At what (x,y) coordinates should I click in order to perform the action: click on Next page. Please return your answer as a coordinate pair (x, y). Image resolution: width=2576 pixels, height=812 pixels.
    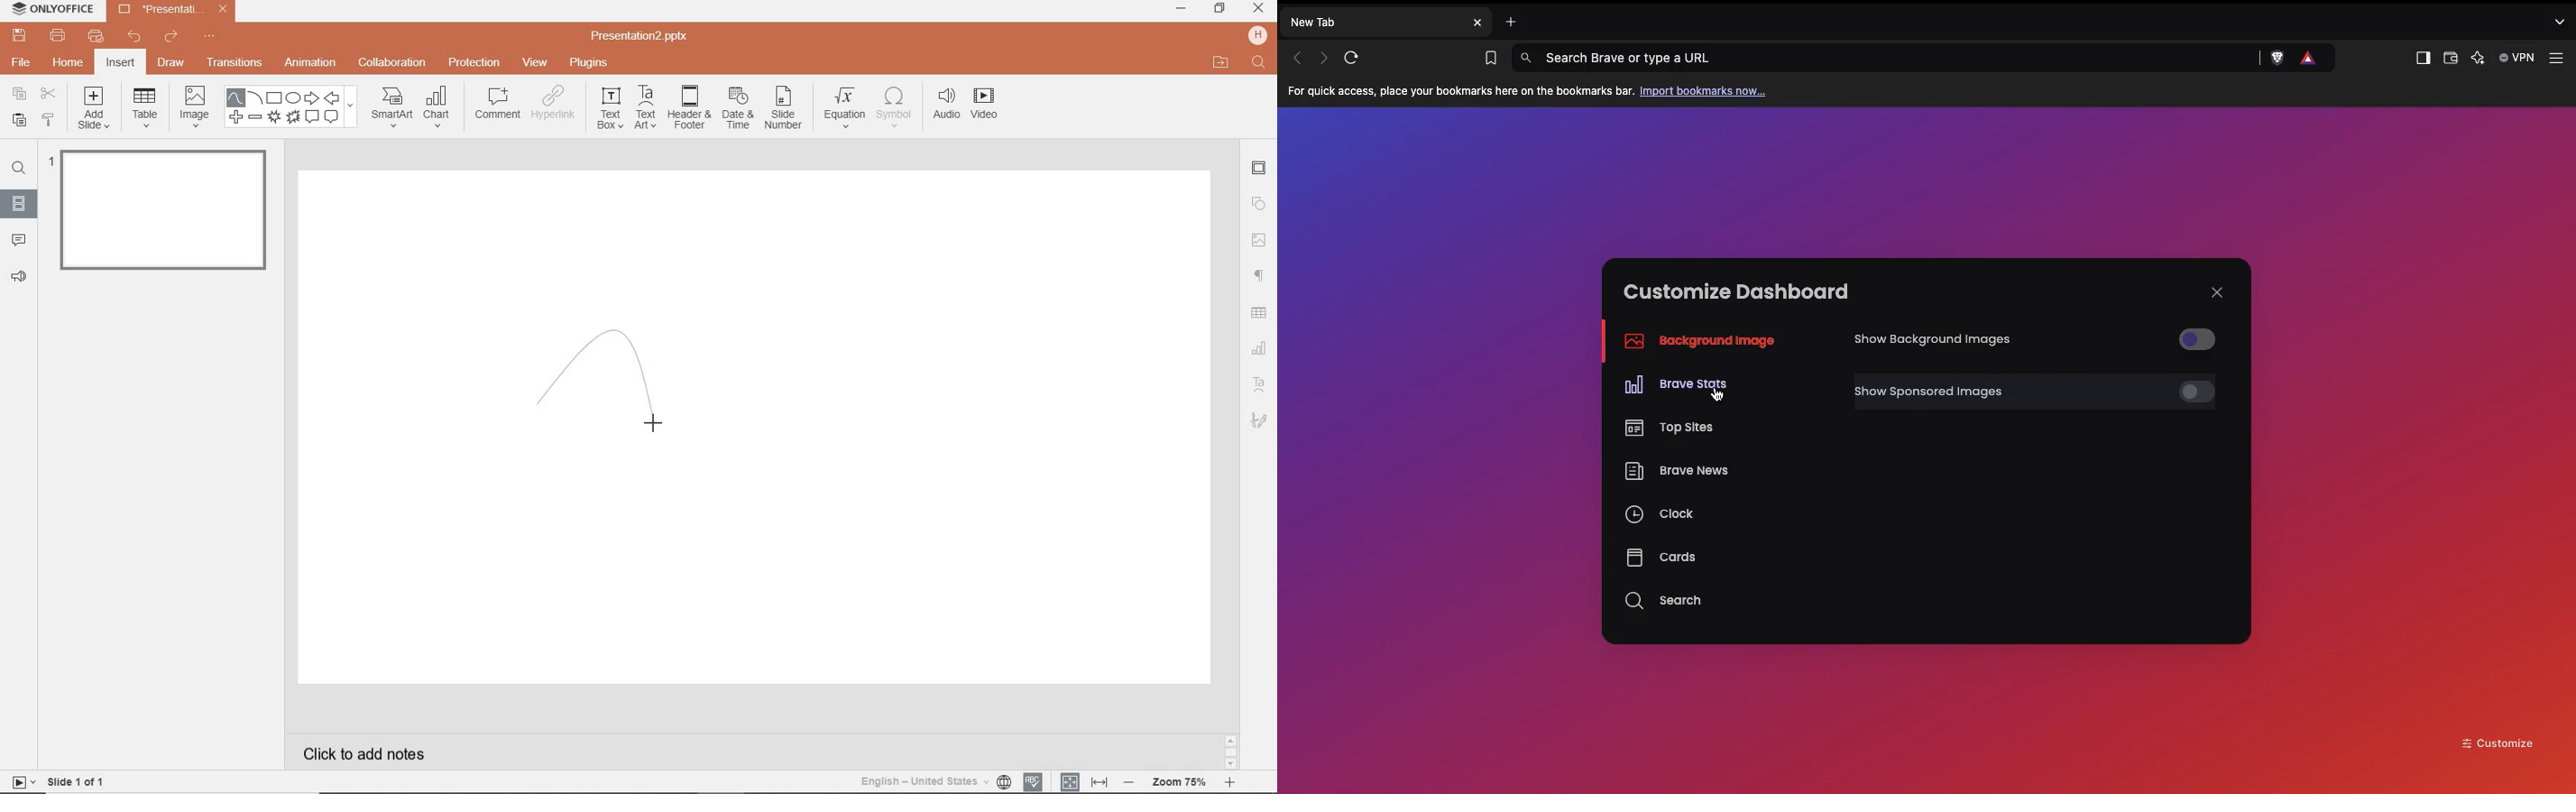
    Looking at the image, I should click on (1326, 57).